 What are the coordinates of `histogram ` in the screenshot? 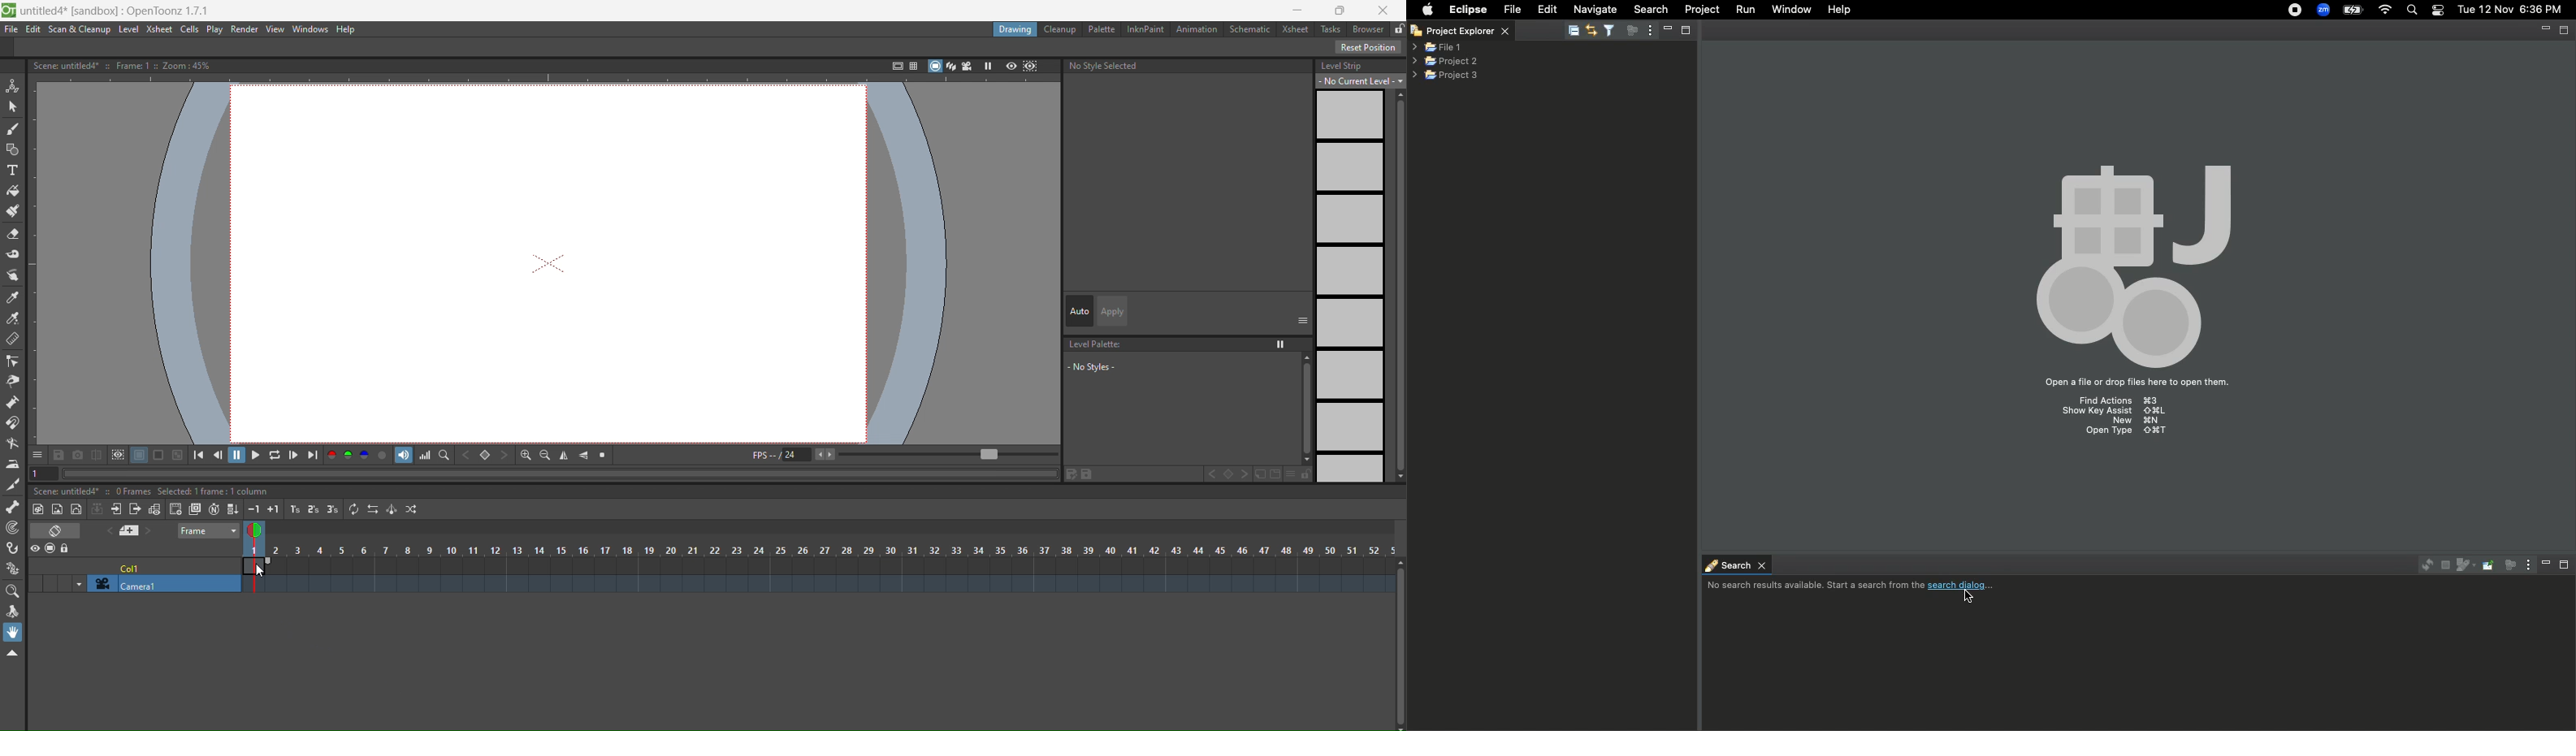 It's located at (425, 455).